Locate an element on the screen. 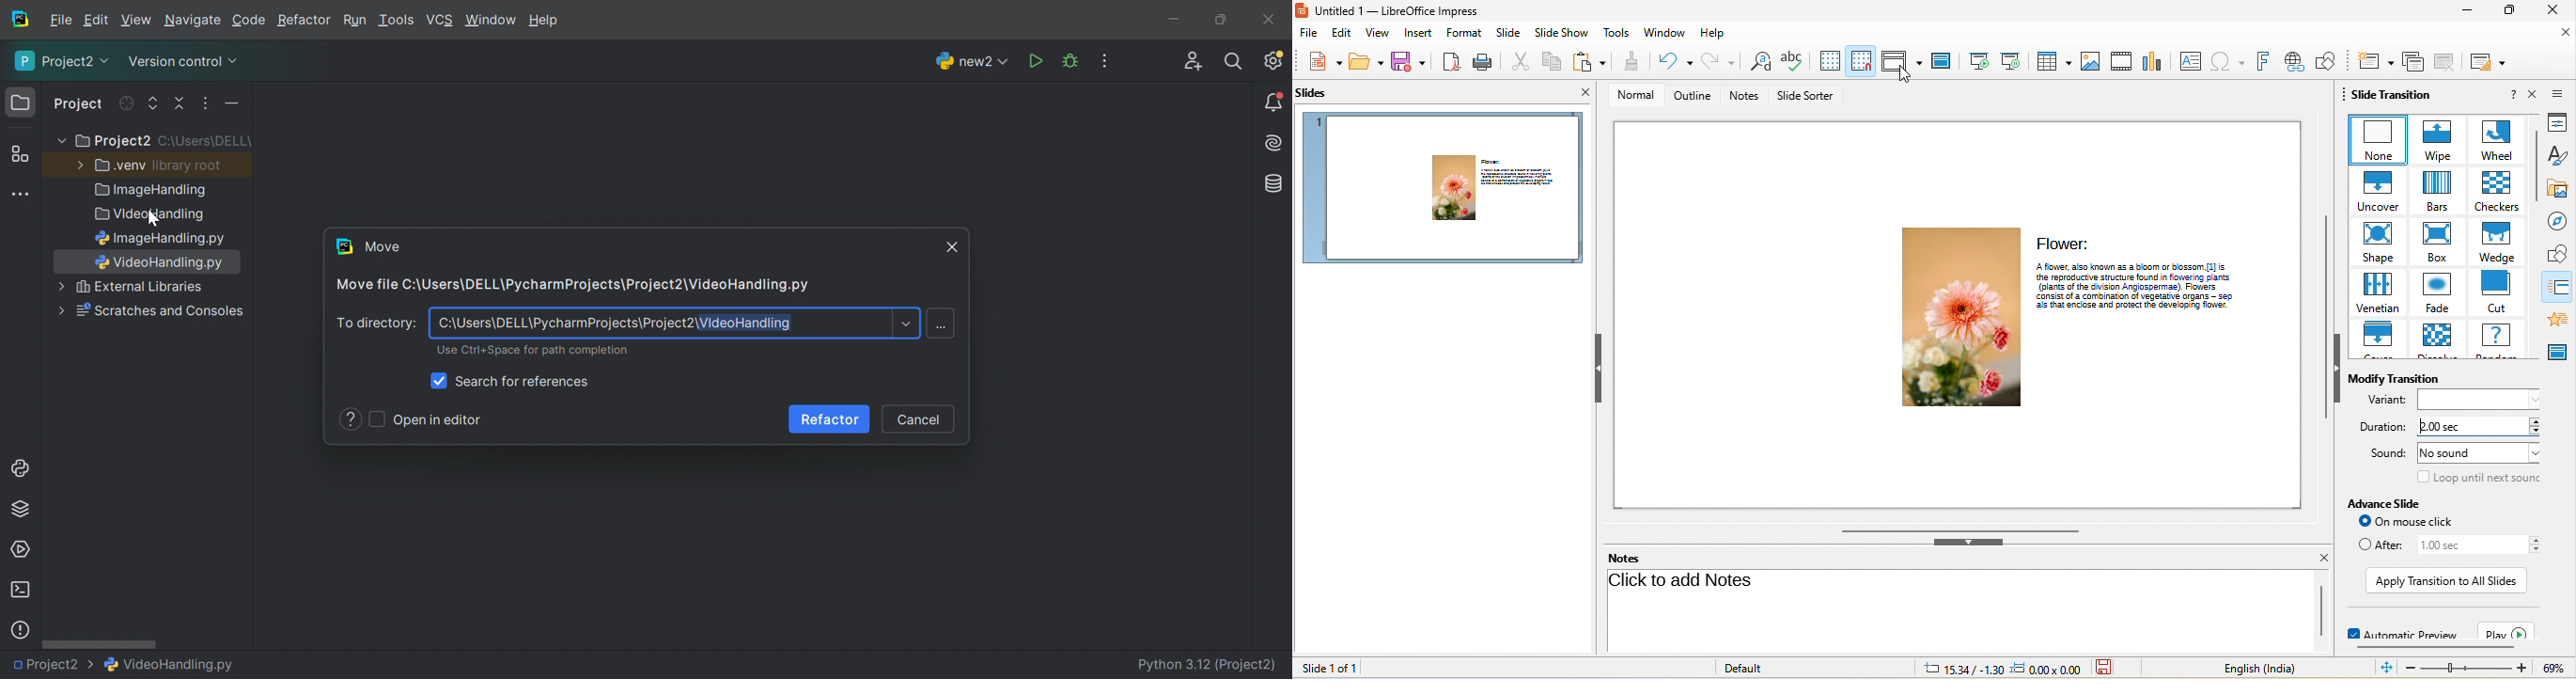  uncover is located at coordinates (2374, 191).